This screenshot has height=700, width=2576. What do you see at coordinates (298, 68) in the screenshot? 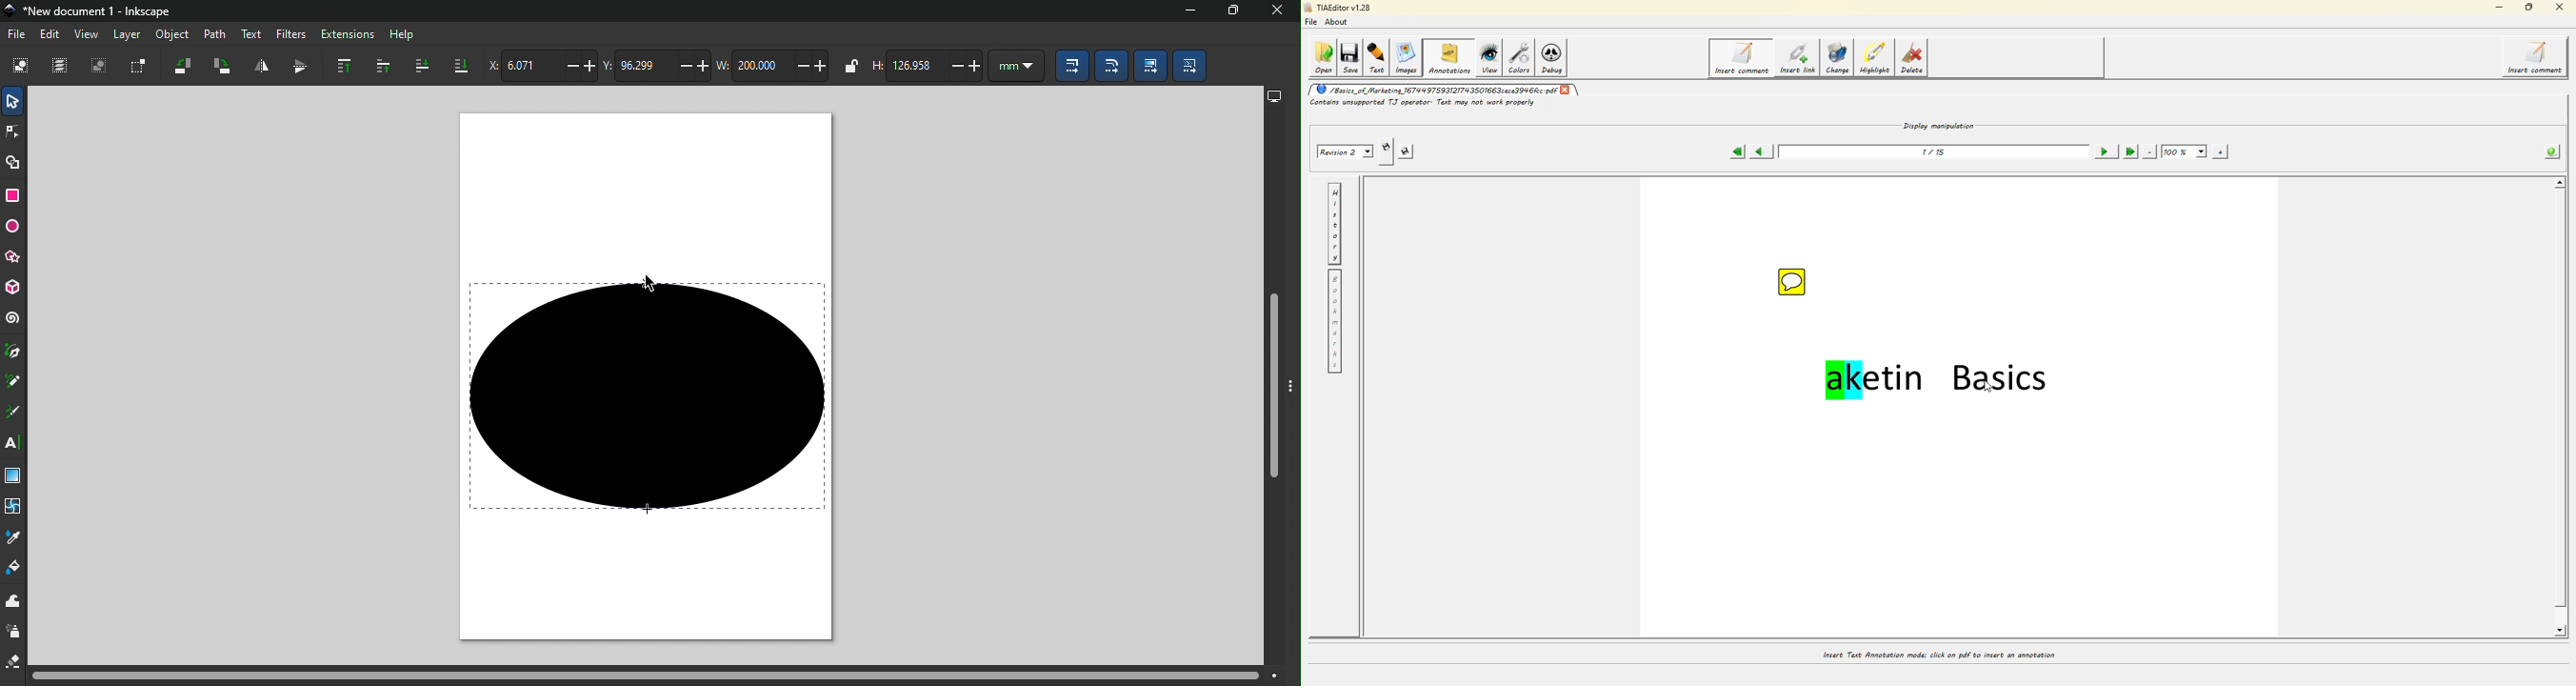
I see `Object flip vertical` at bounding box center [298, 68].